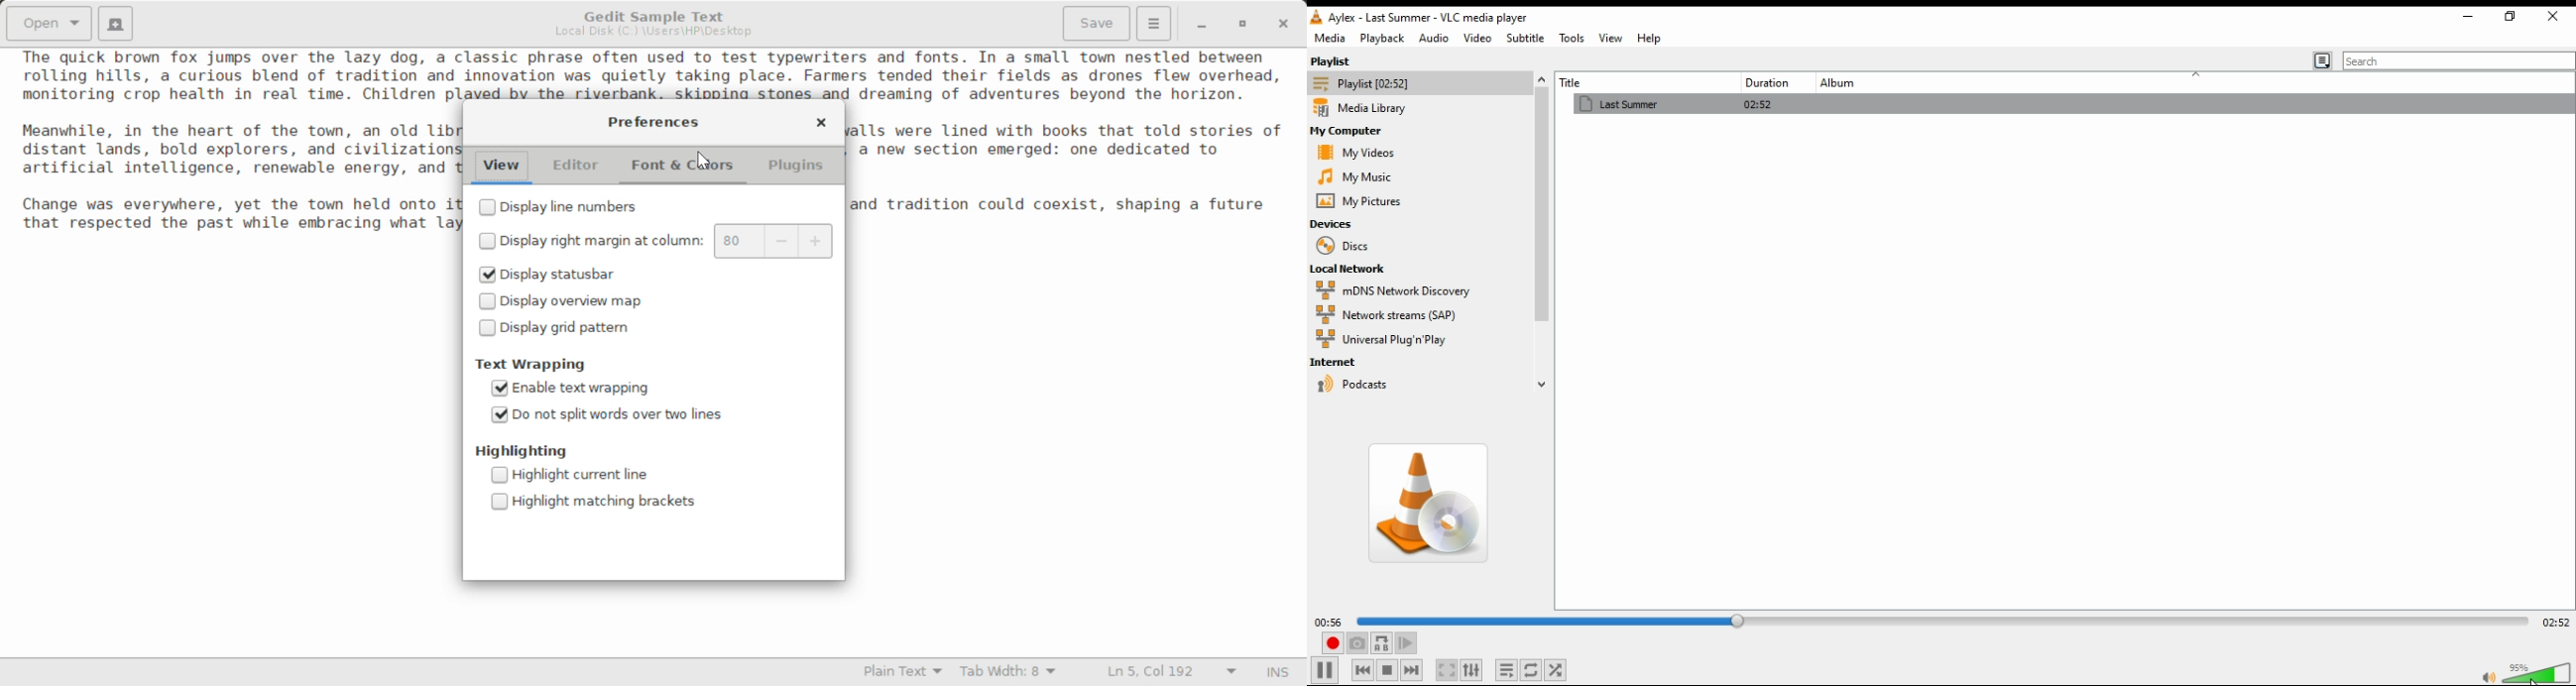 The height and width of the screenshot is (700, 2576). I want to click on title, so click(1616, 82).